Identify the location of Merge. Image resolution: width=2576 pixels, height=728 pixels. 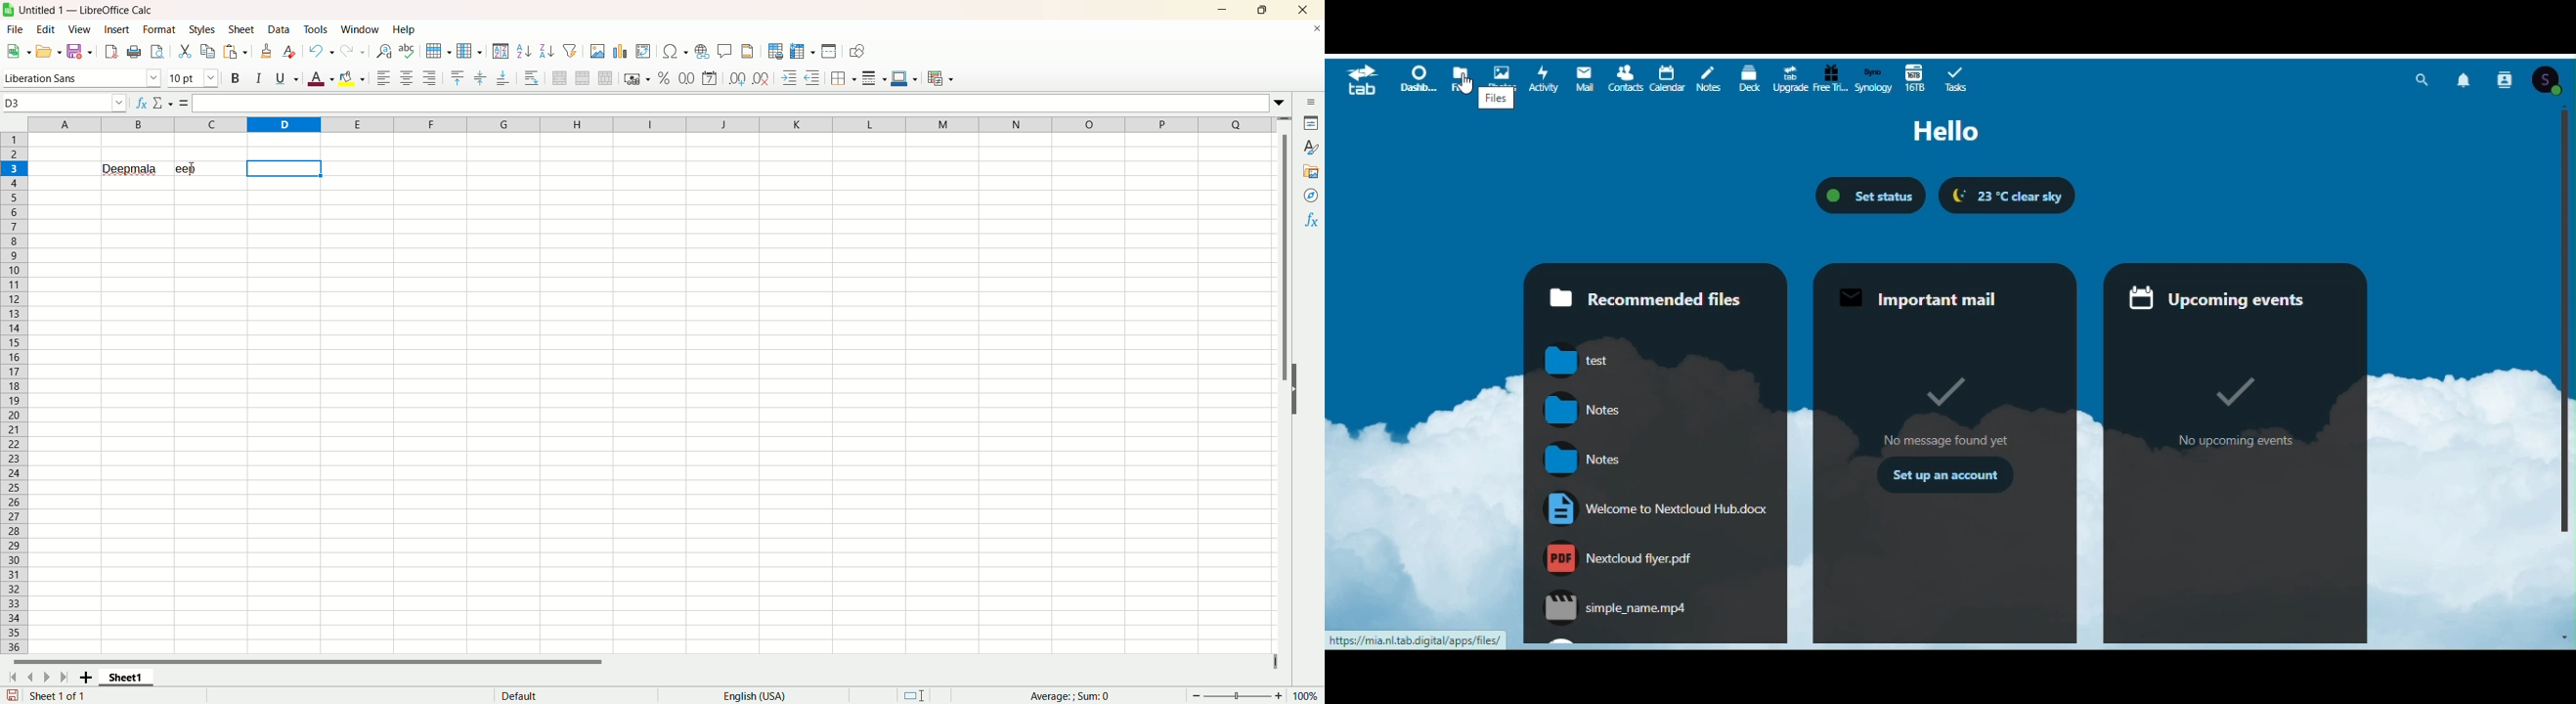
(582, 78).